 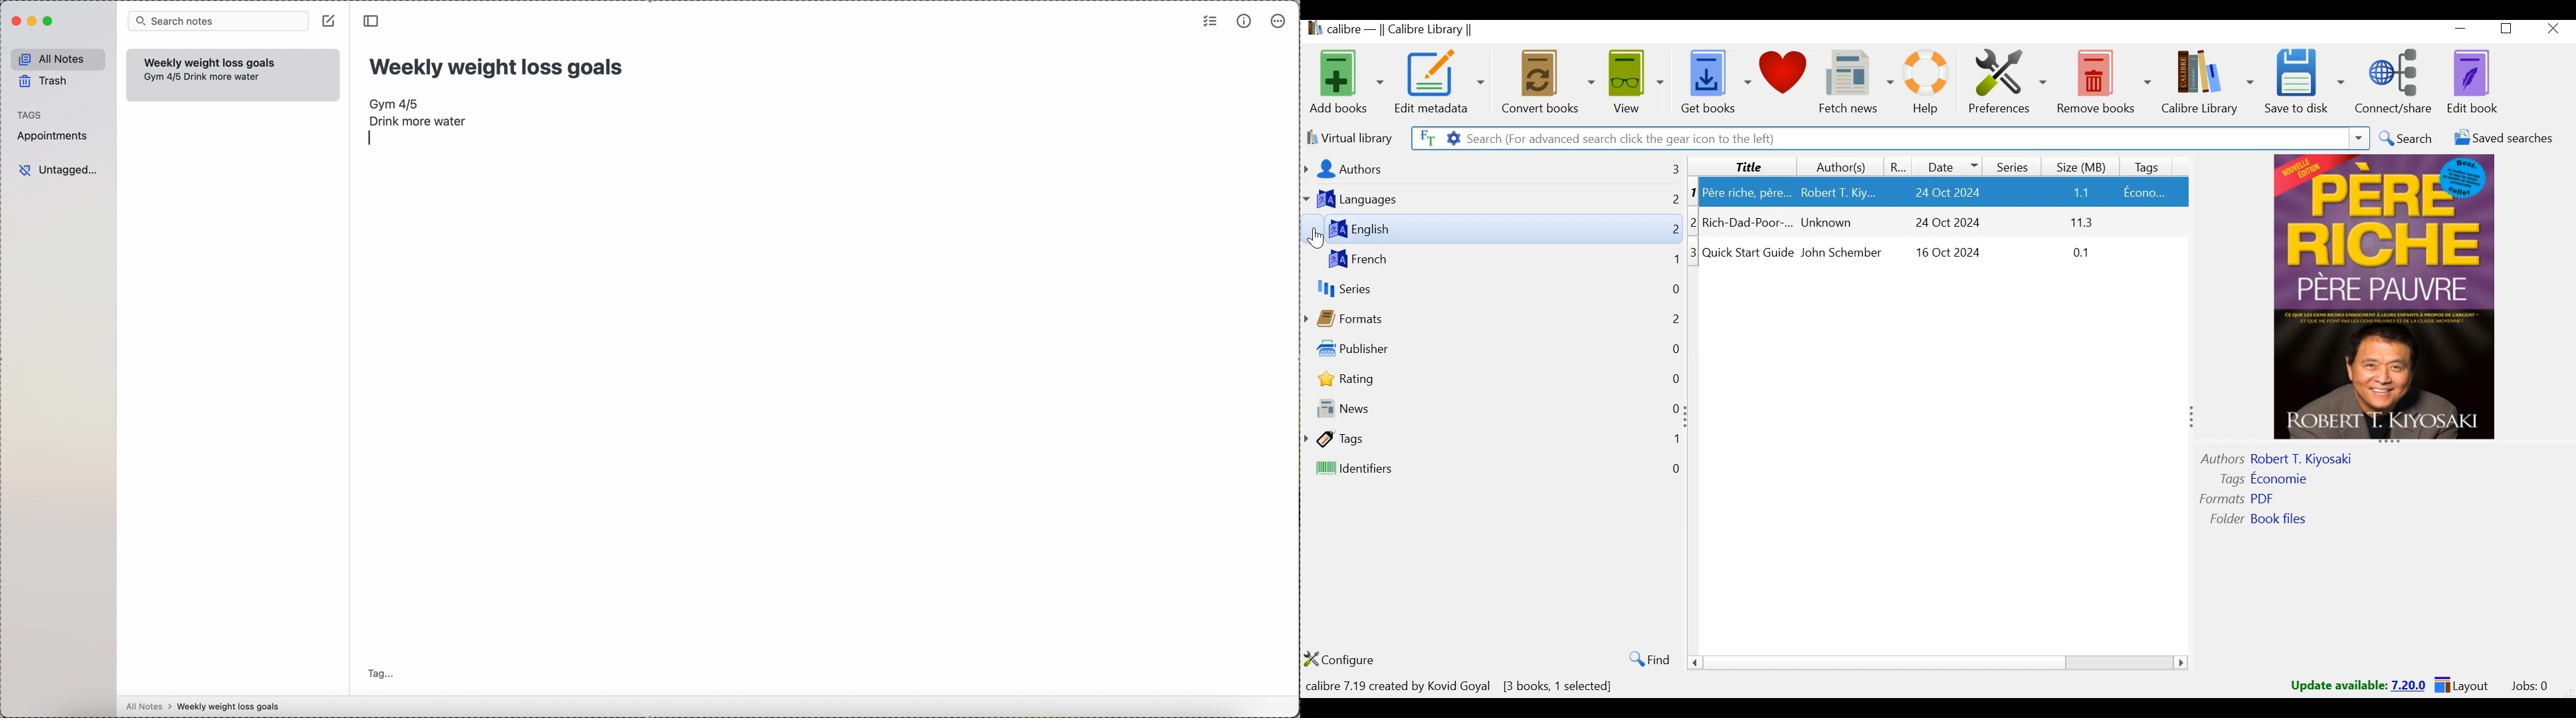 What do you see at coordinates (60, 169) in the screenshot?
I see `untagged` at bounding box center [60, 169].